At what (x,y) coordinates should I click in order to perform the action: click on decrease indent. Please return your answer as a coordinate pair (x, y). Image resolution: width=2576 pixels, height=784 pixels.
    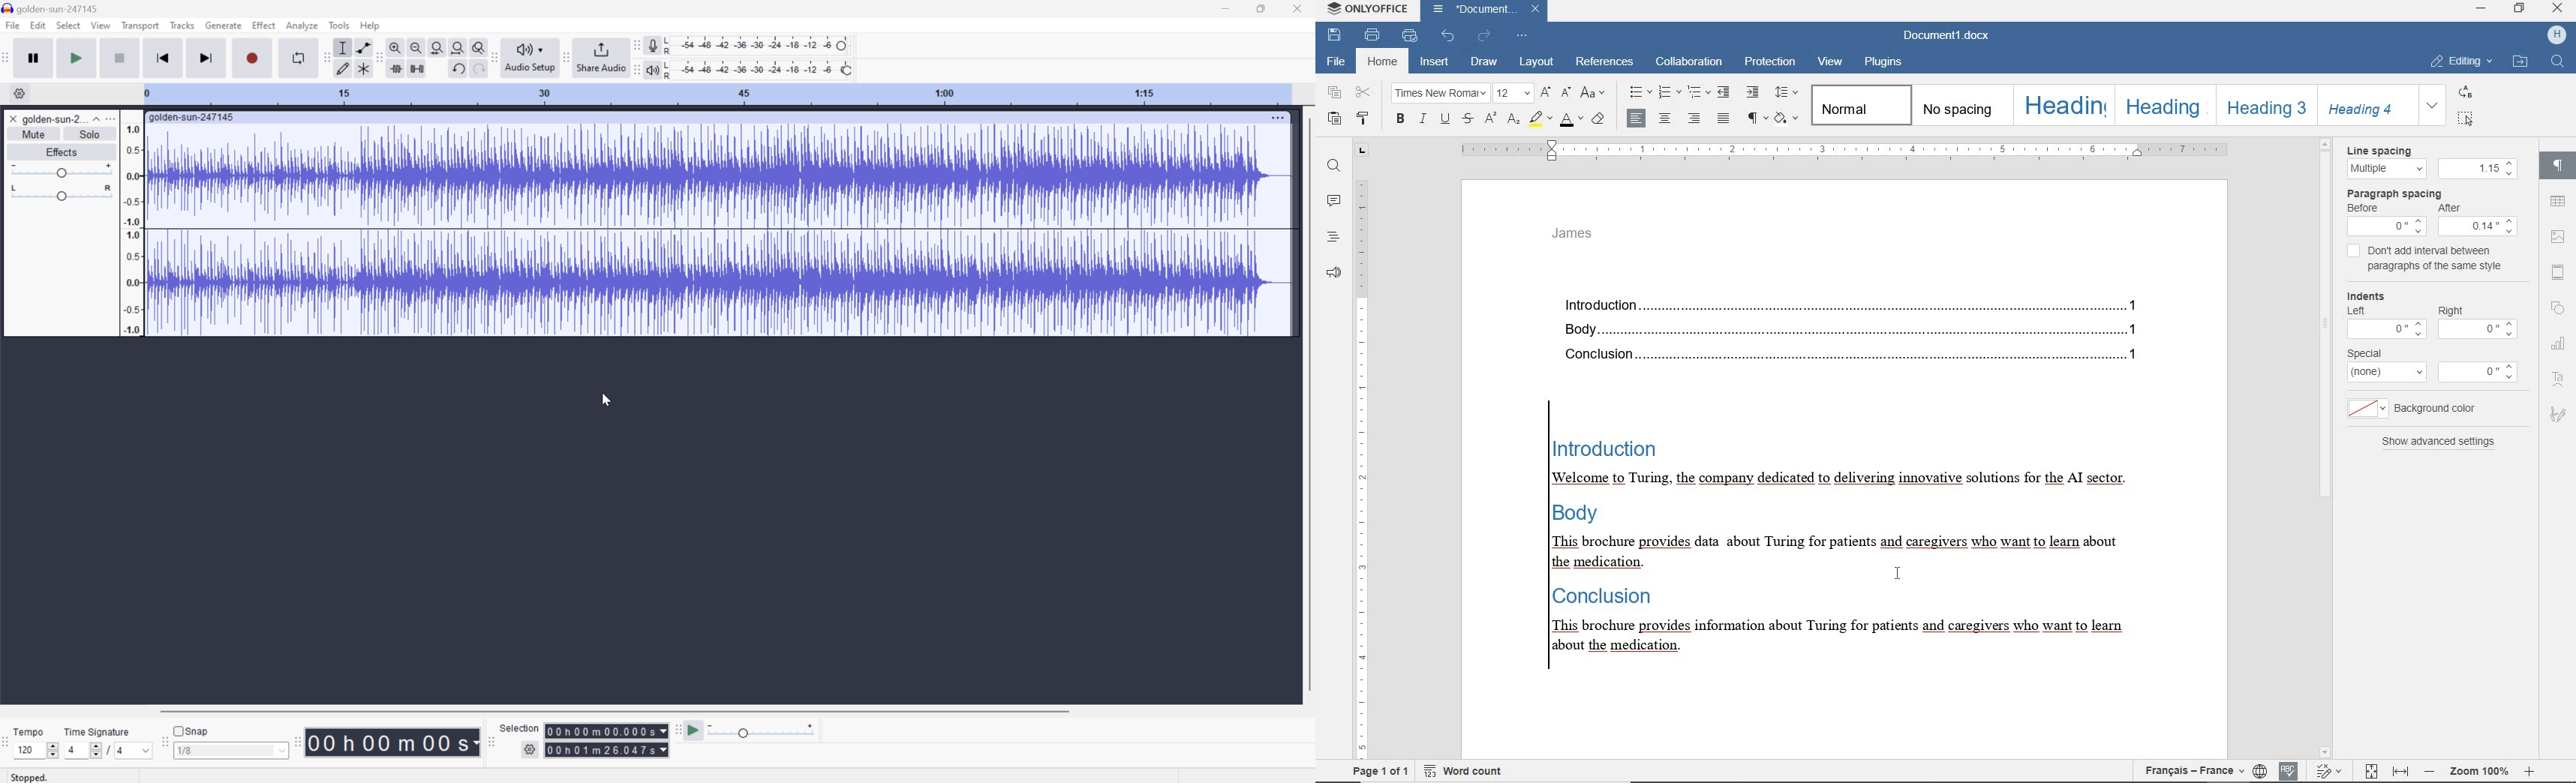
    Looking at the image, I should click on (1724, 92).